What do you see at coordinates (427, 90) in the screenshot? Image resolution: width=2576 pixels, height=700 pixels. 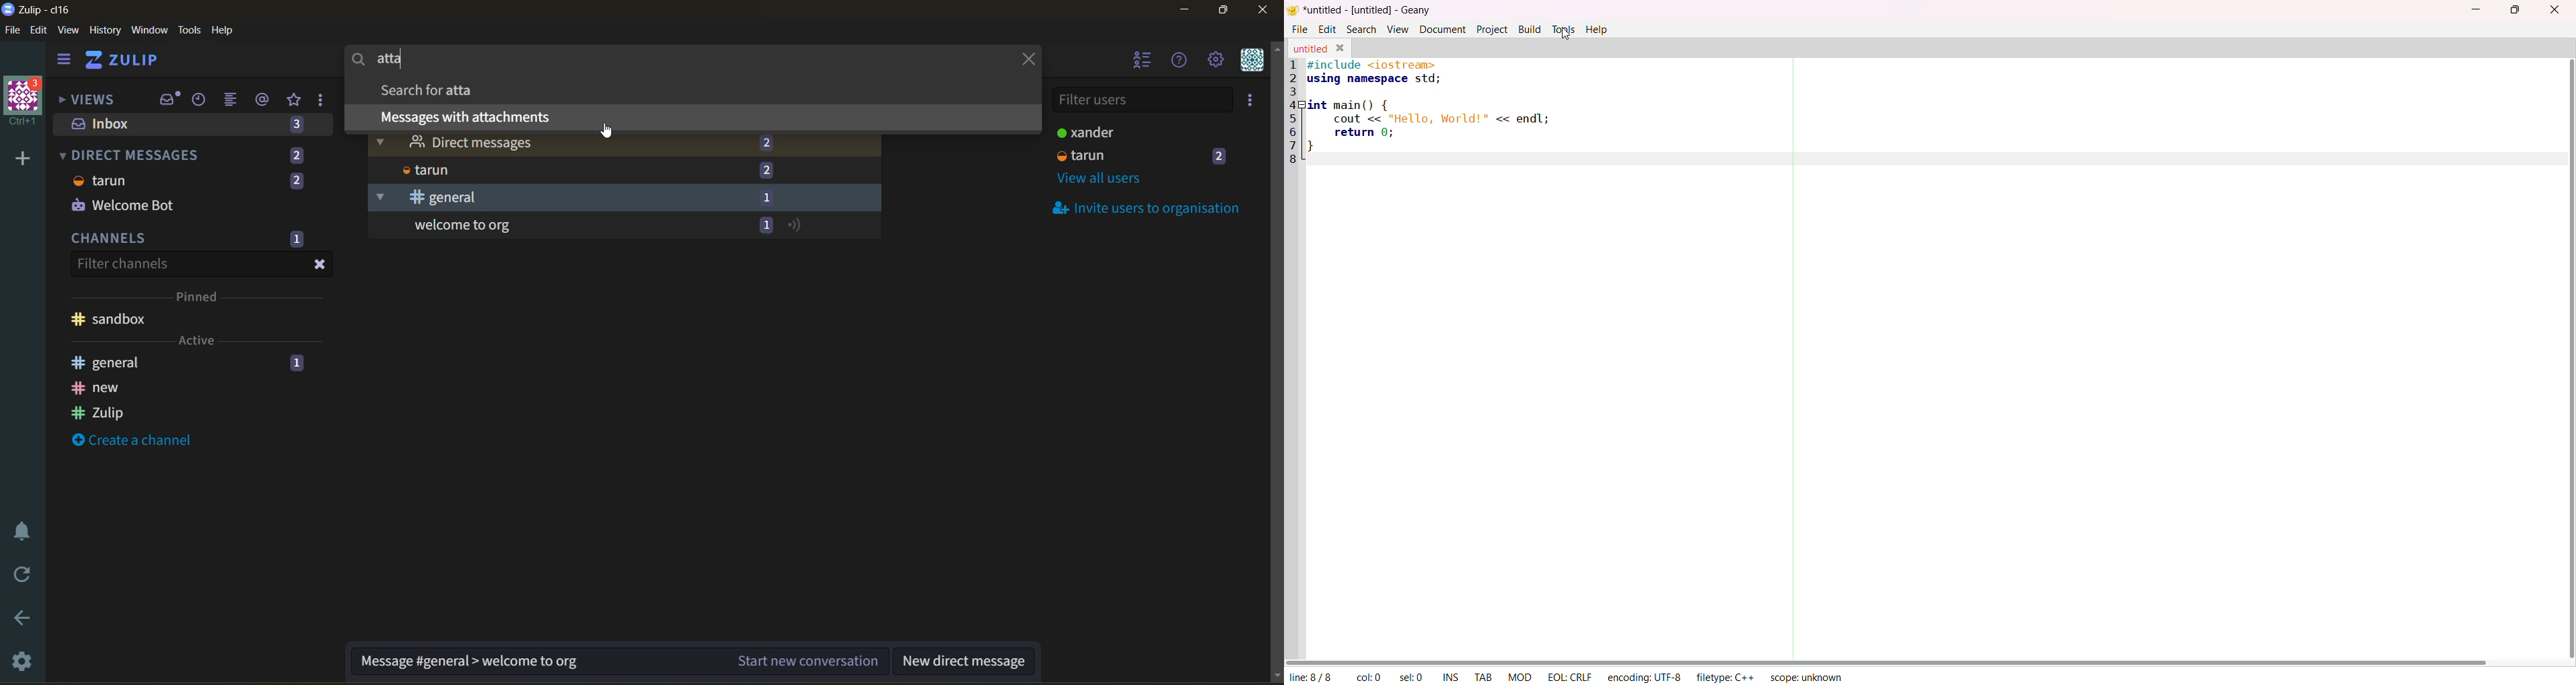 I see `Search for atta` at bounding box center [427, 90].